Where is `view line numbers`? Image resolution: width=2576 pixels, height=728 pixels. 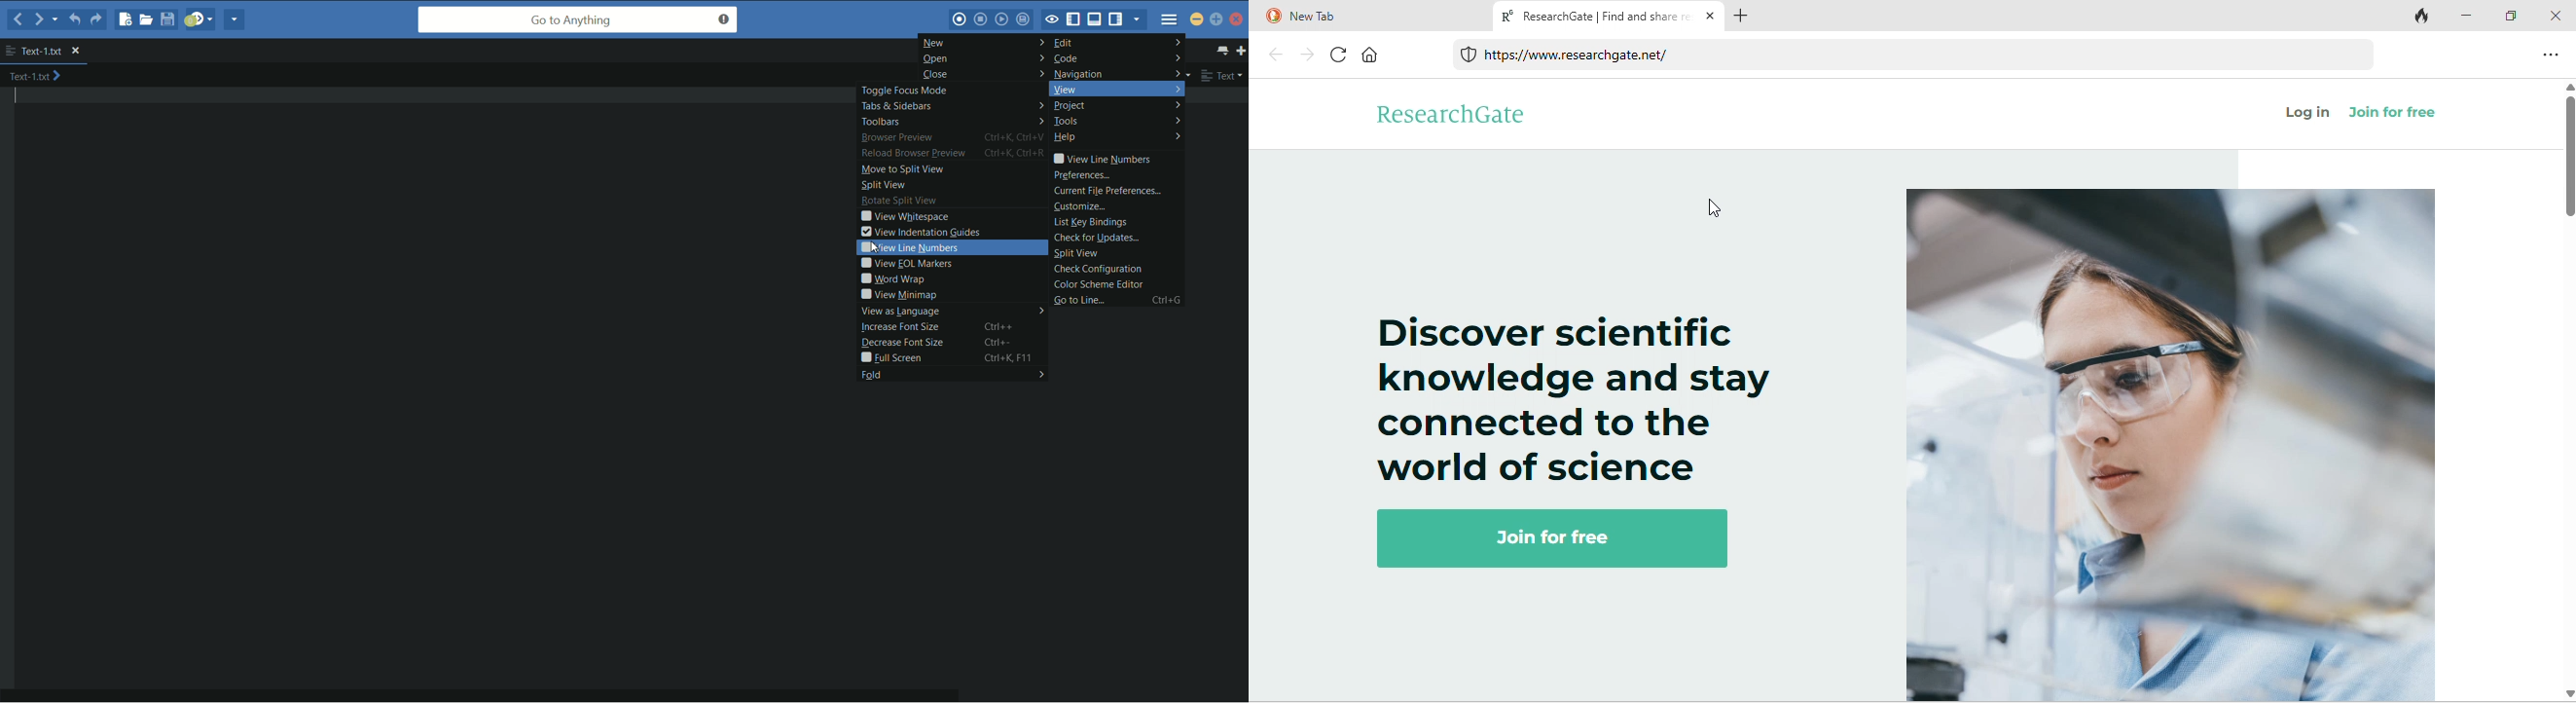 view line numbers is located at coordinates (1101, 159).